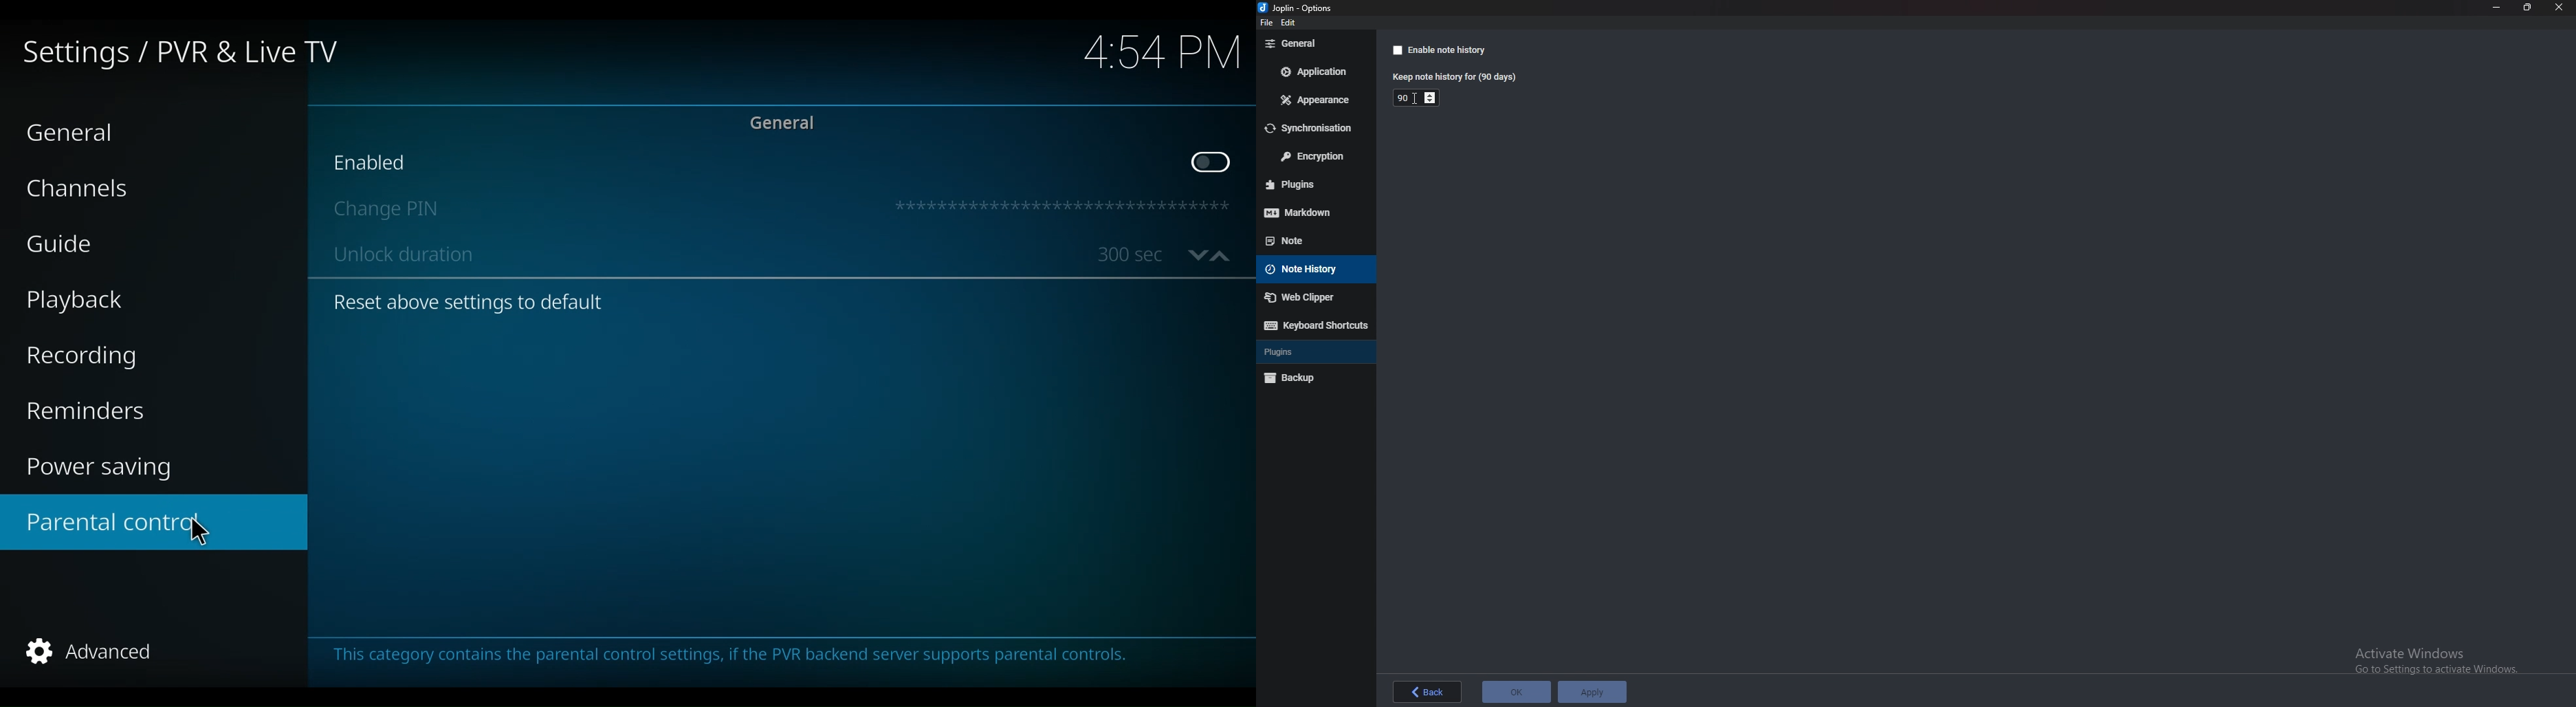 The image size is (2576, 728). What do you see at coordinates (1308, 378) in the screenshot?
I see `Back up` at bounding box center [1308, 378].